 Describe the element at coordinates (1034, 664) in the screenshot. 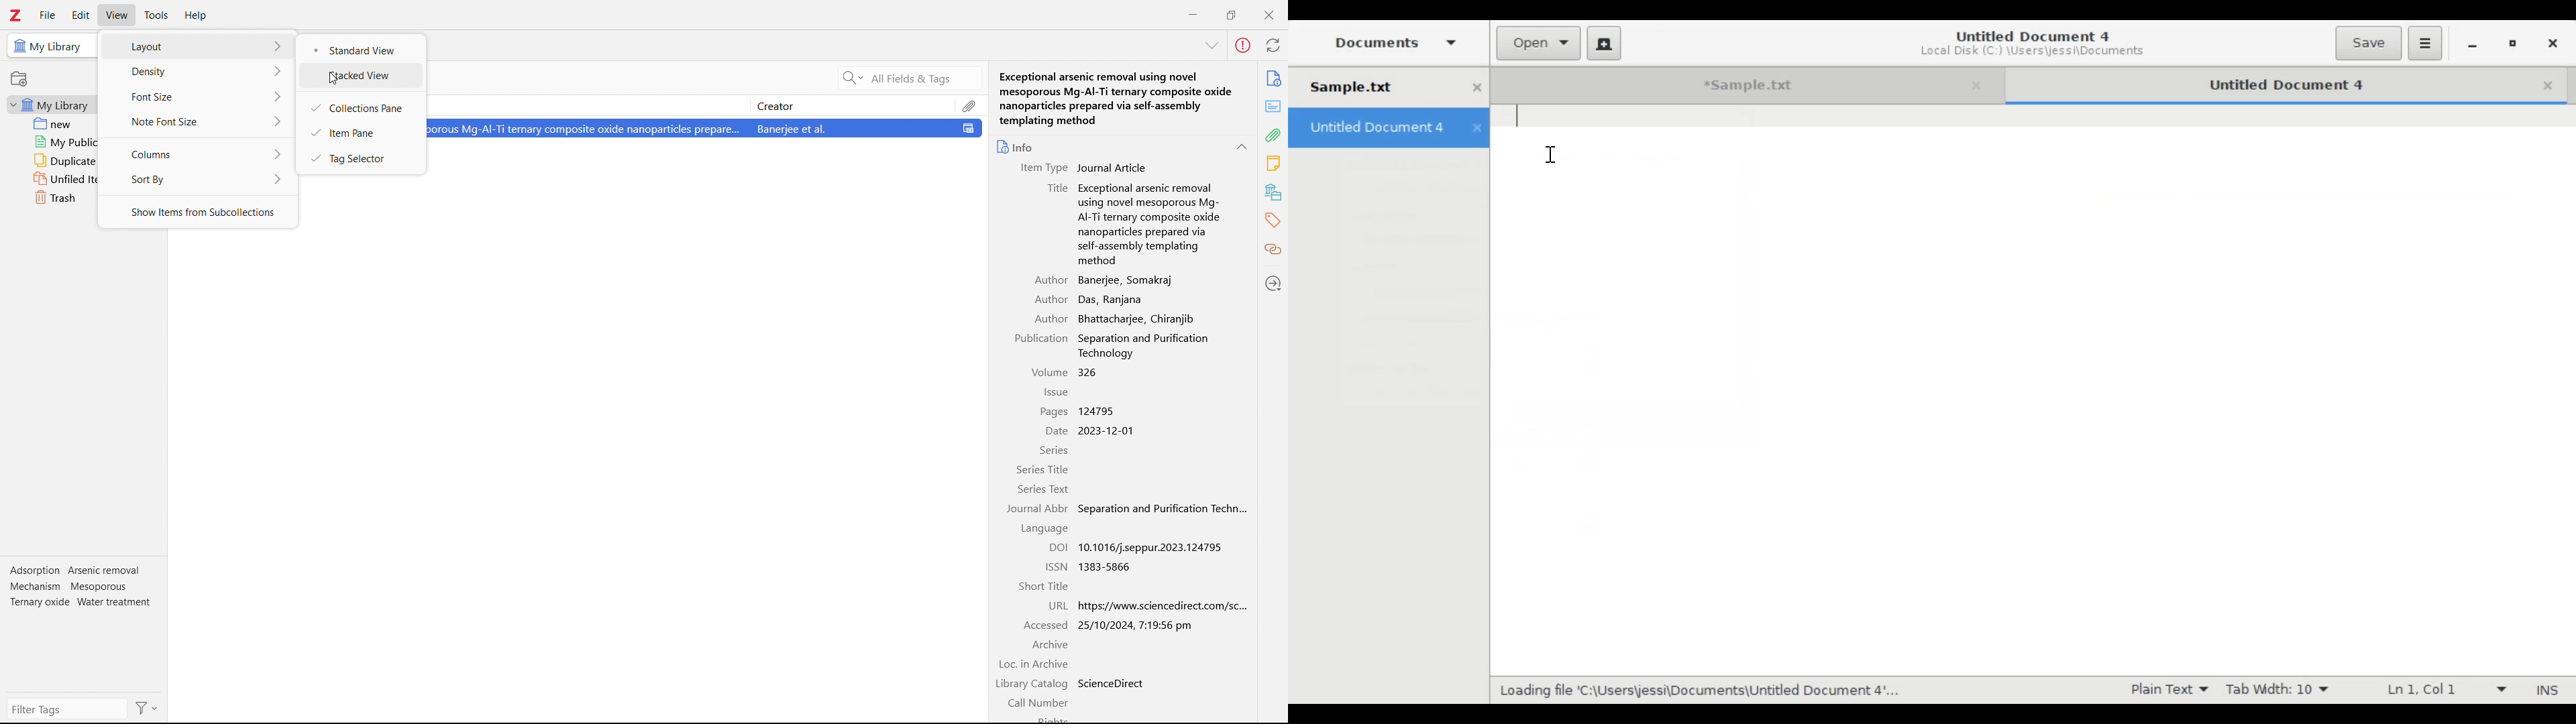

I see `Loc. in Archive` at that location.